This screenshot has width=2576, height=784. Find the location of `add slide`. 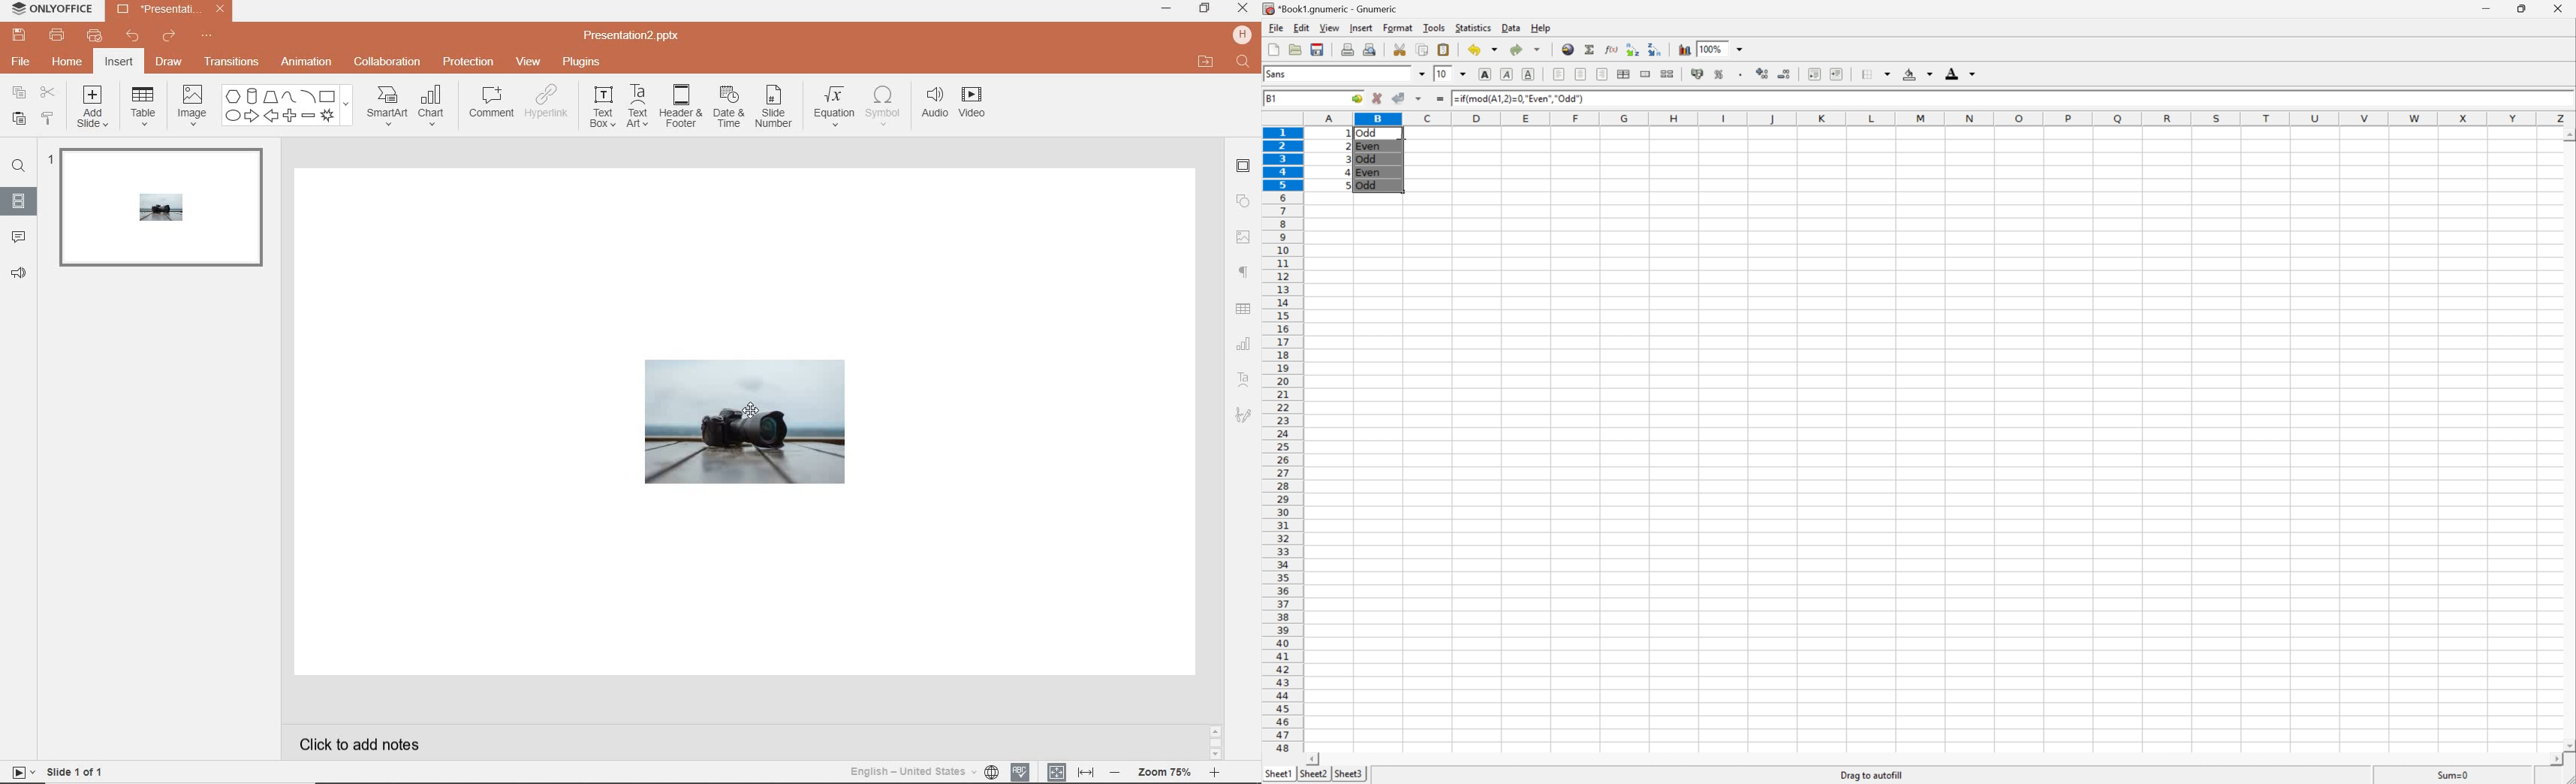

add slide is located at coordinates (94, 107).